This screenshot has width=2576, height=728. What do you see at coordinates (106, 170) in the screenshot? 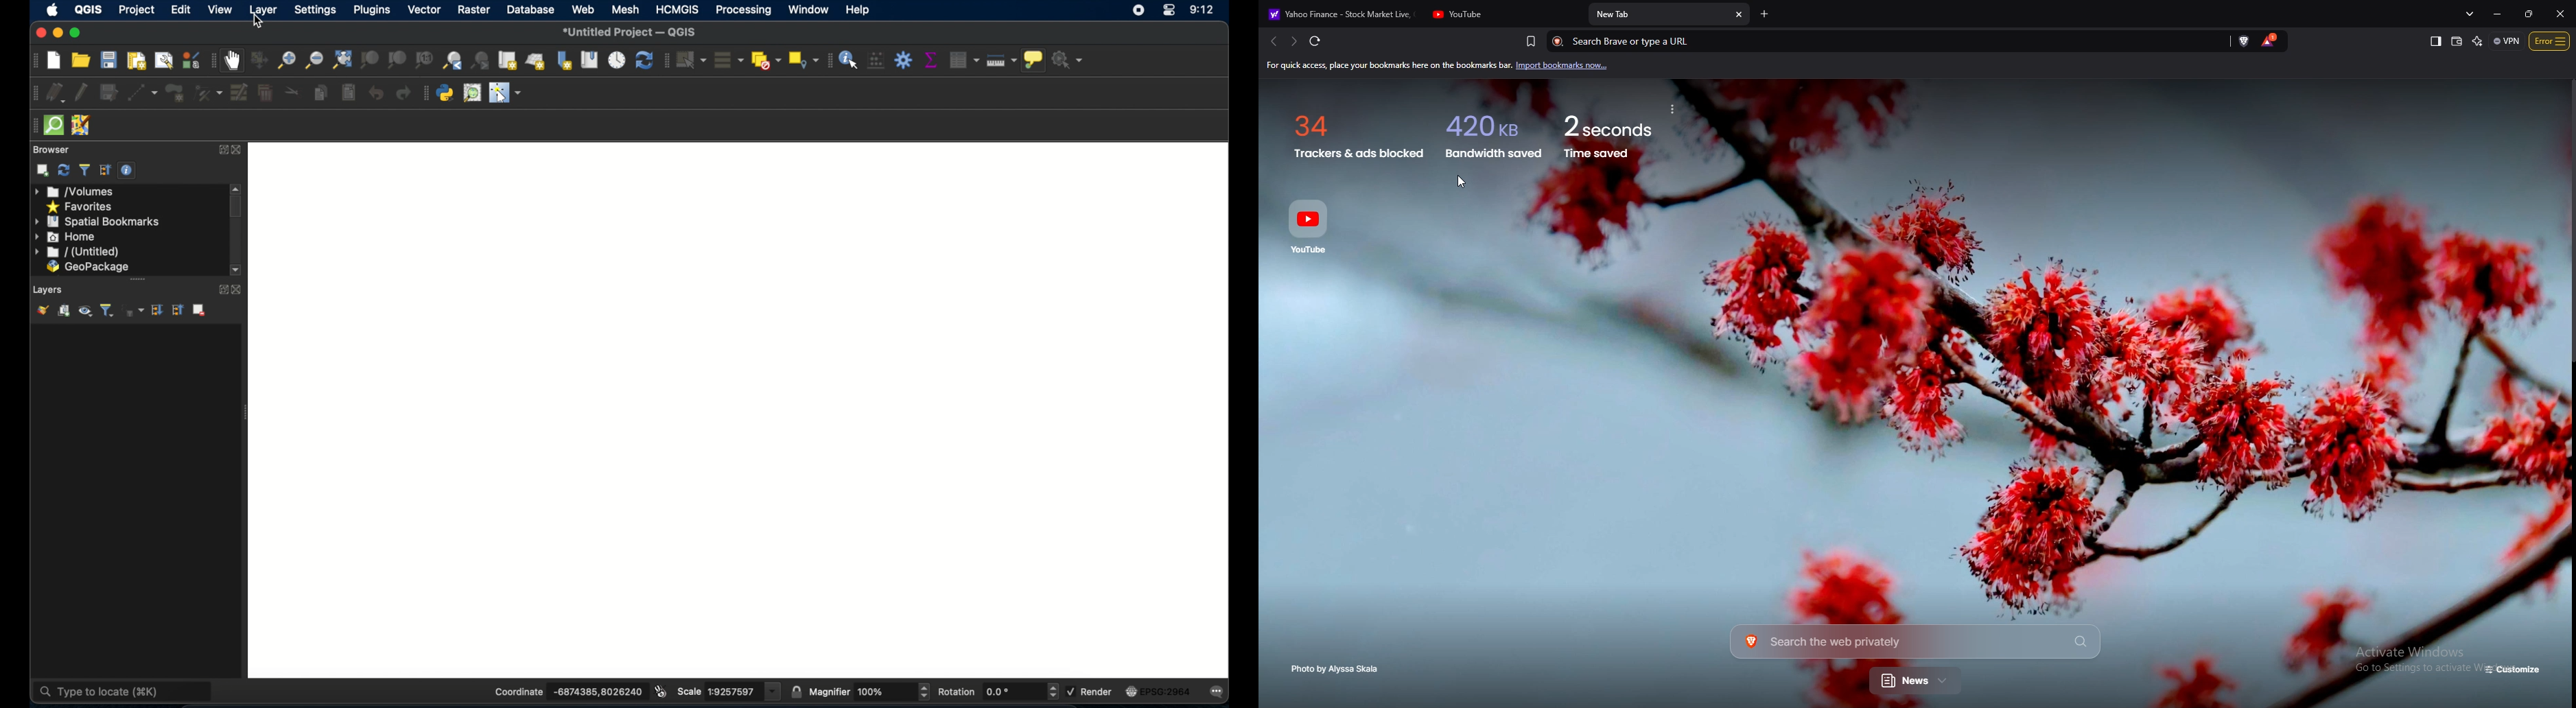
I see `collapse all` at bounding box center [106, 170].